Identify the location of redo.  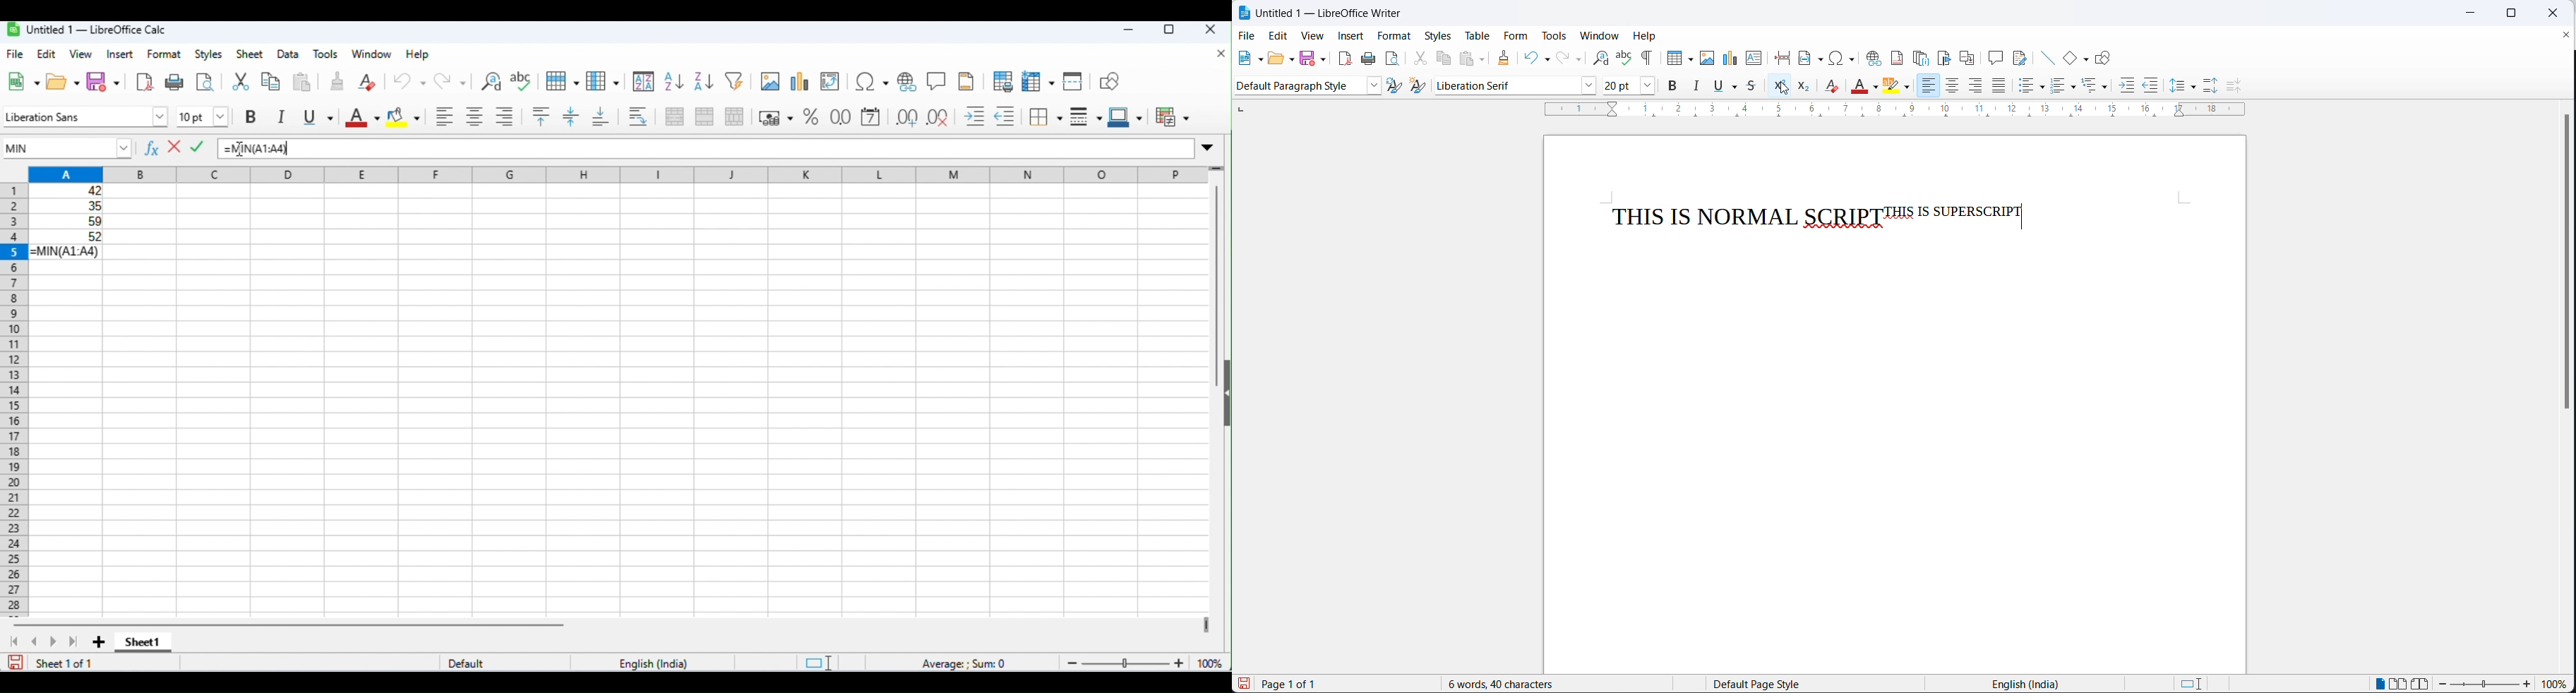
(1562, 59).